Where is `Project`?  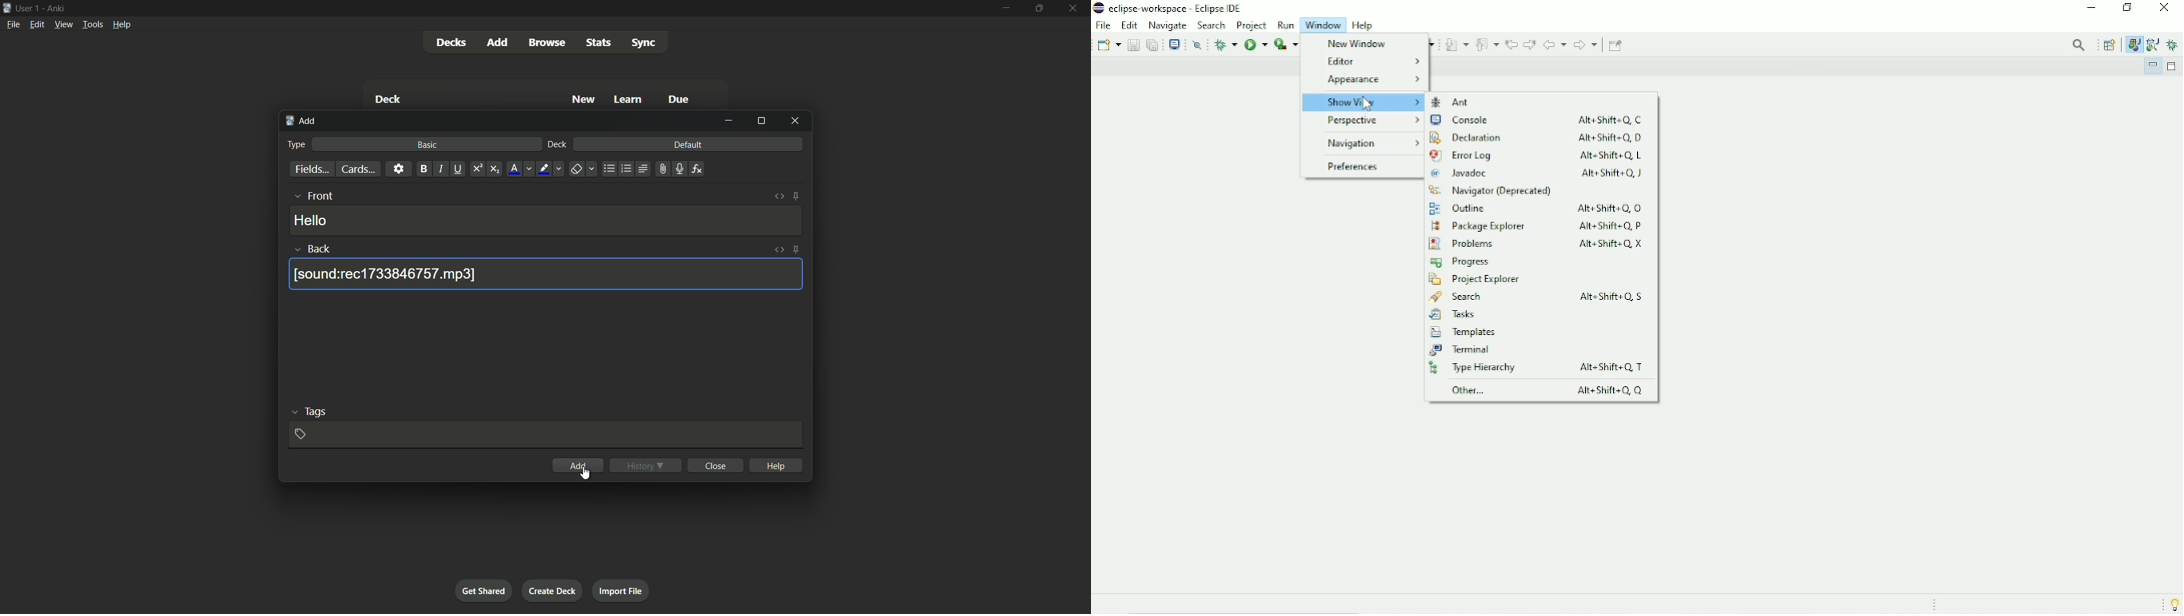
Project is located at coordinates (1252, 25).